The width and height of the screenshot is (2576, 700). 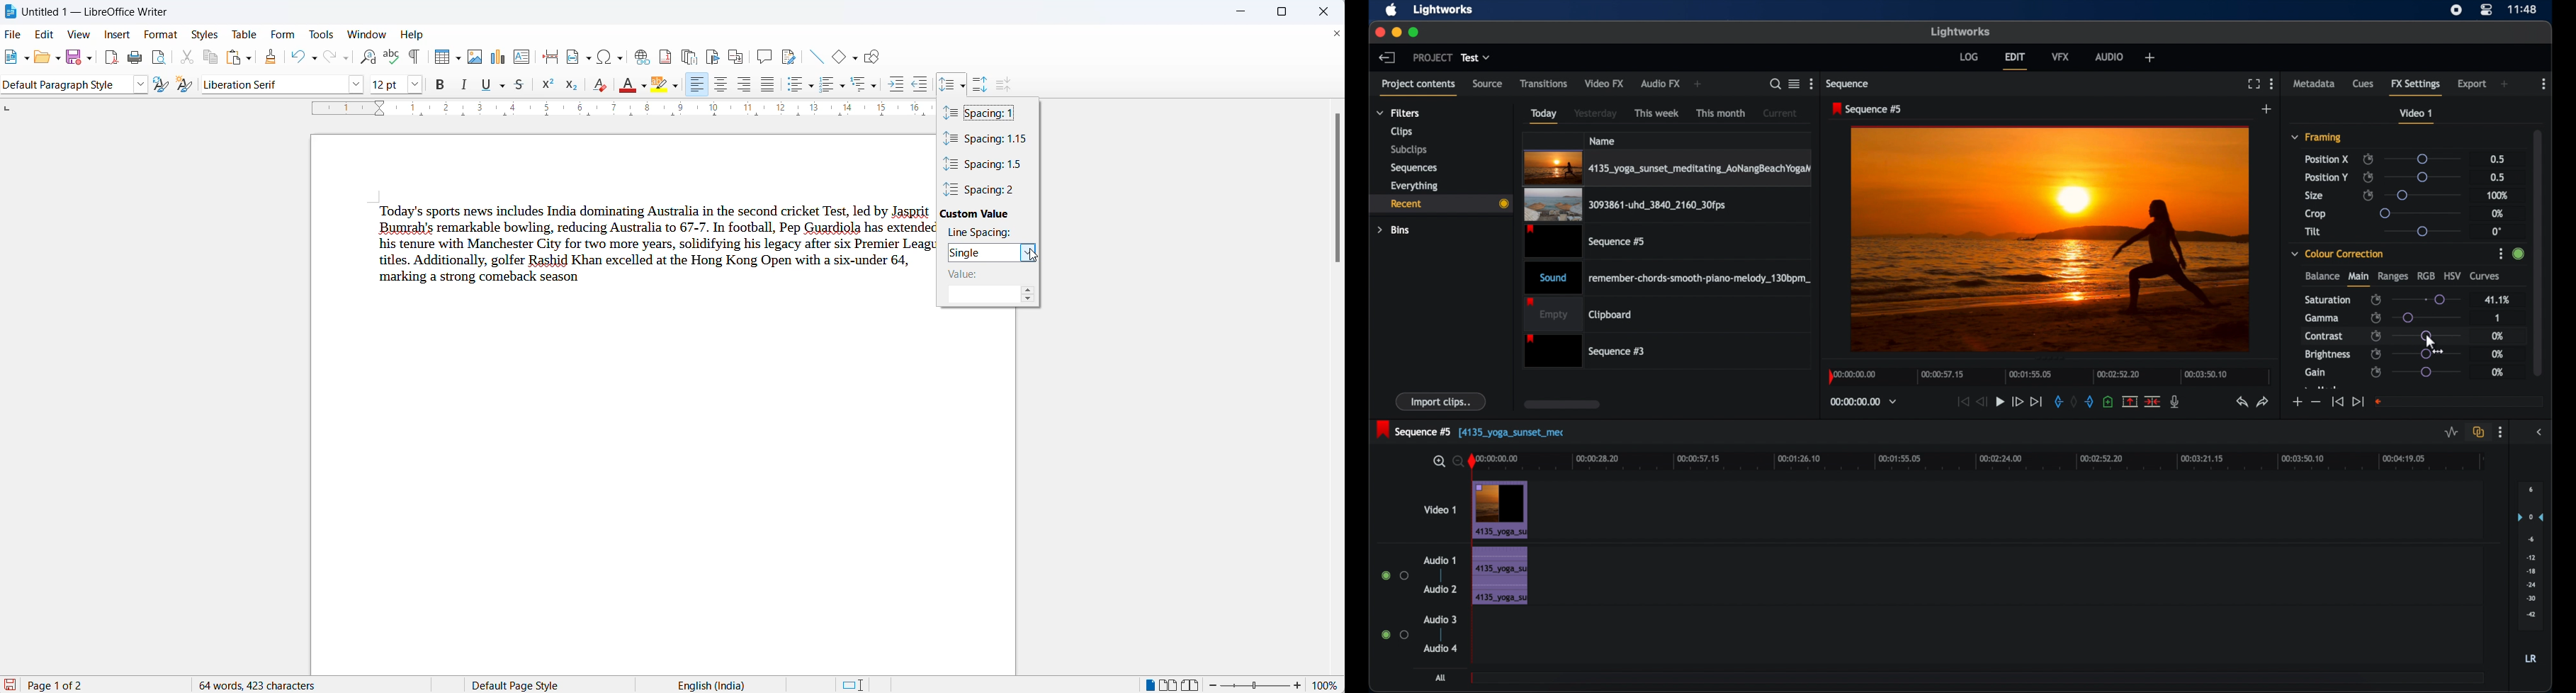 I want to click on multi page view, so click(x=1168, y=684).